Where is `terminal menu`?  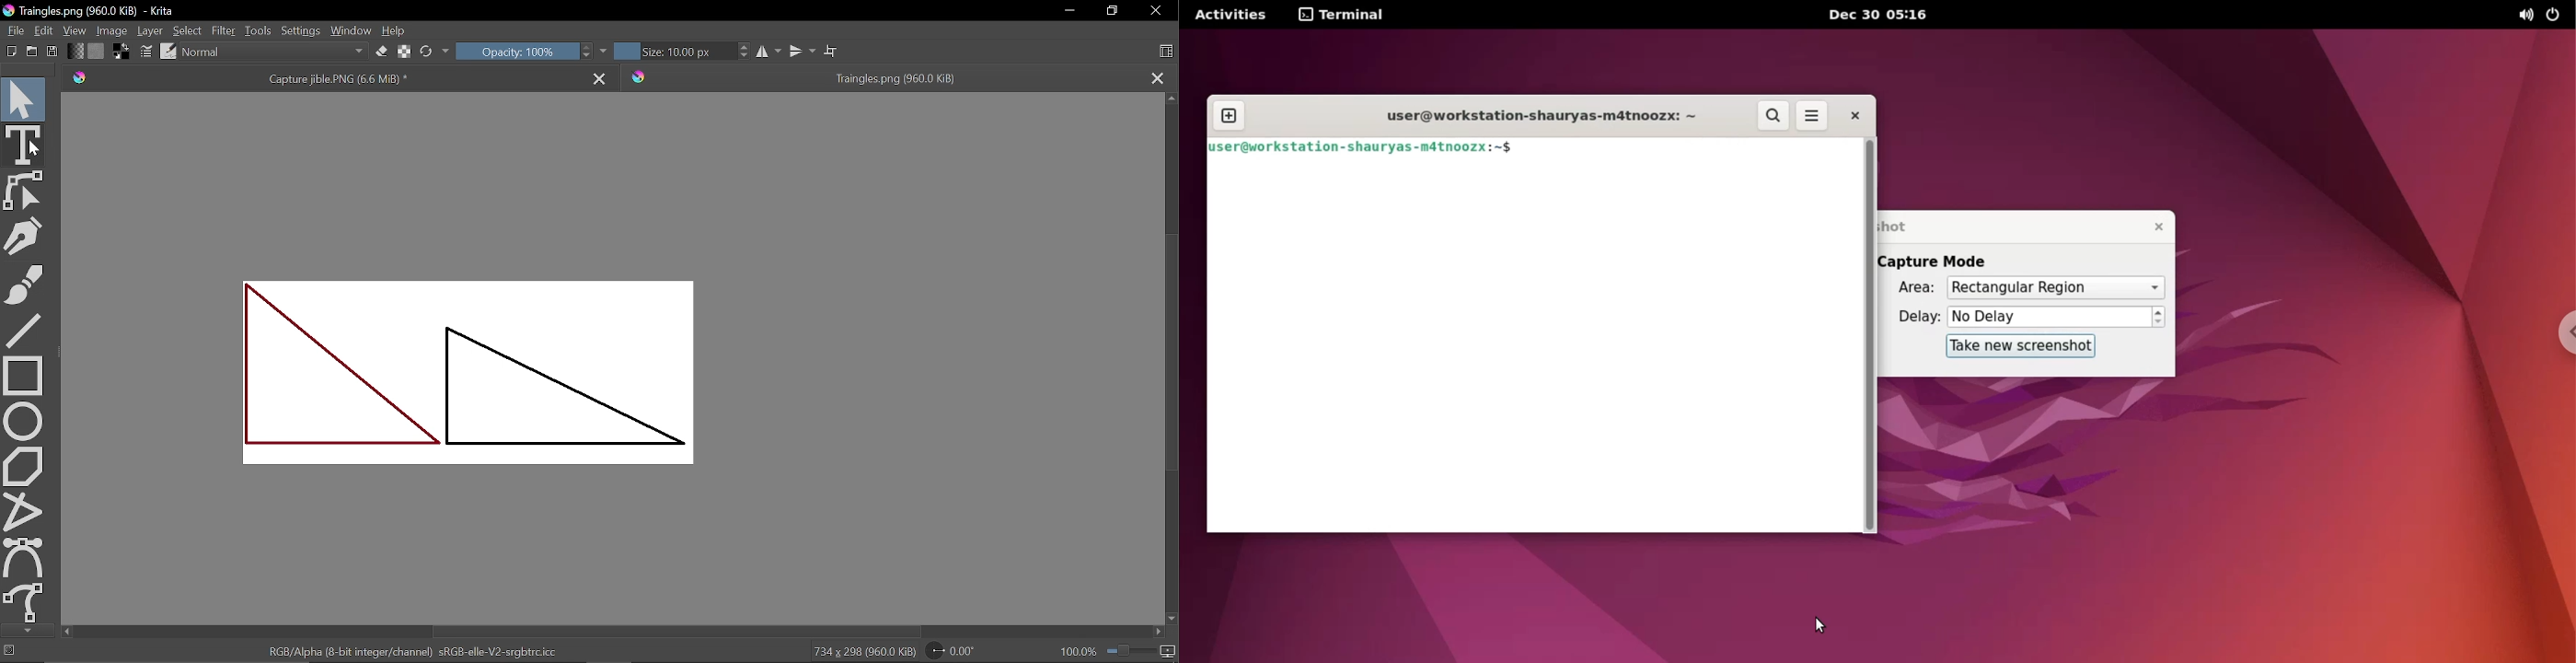 terminal menu is located at coordinates (1343, 15).